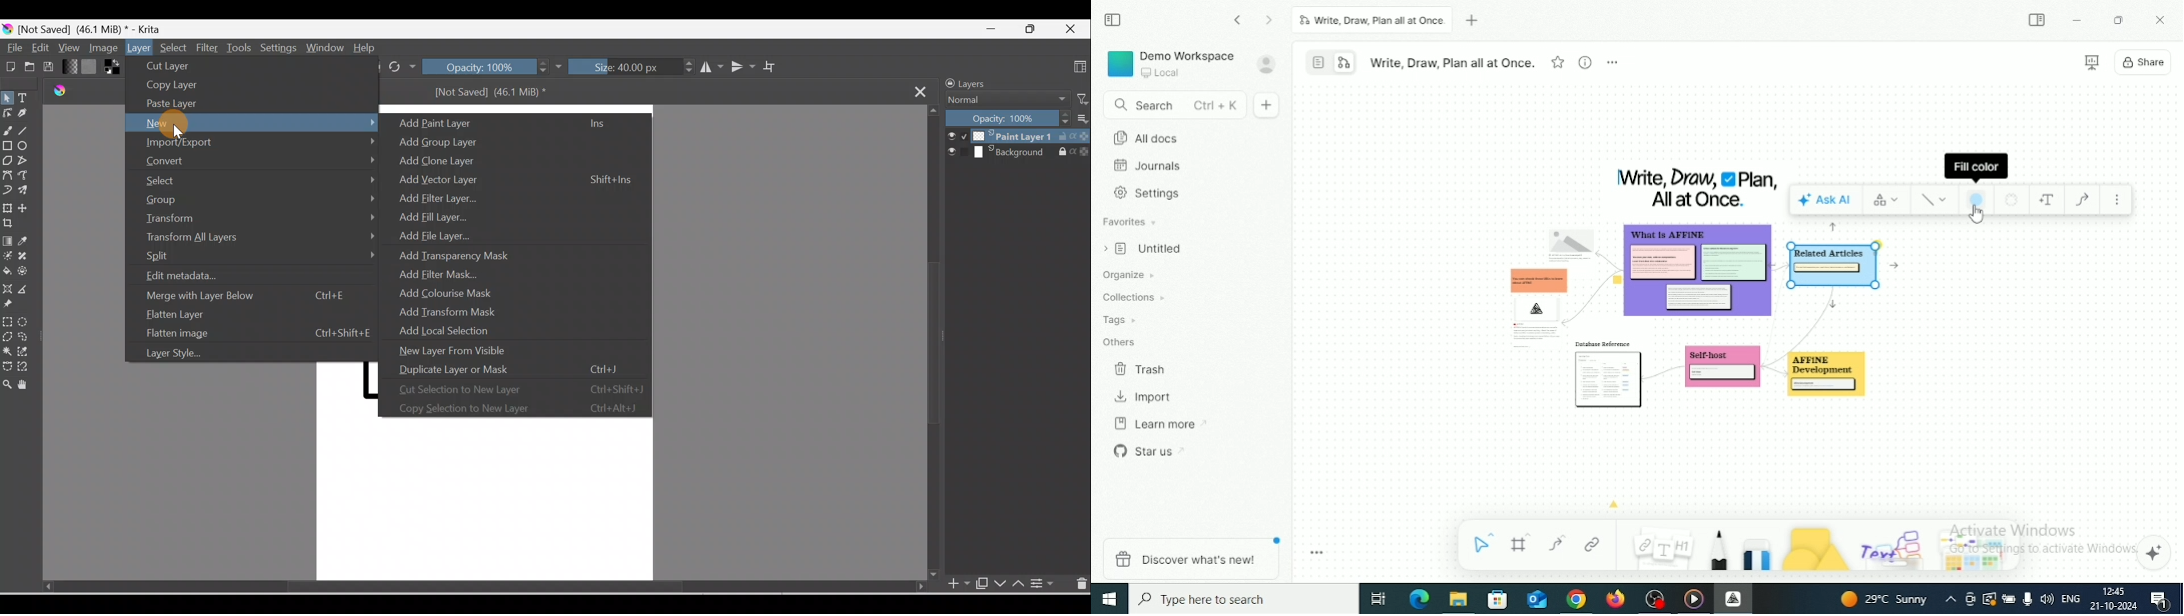  Describe the element at coordinates (26, 131) in the screenshot. I see `Line tool` at that location.